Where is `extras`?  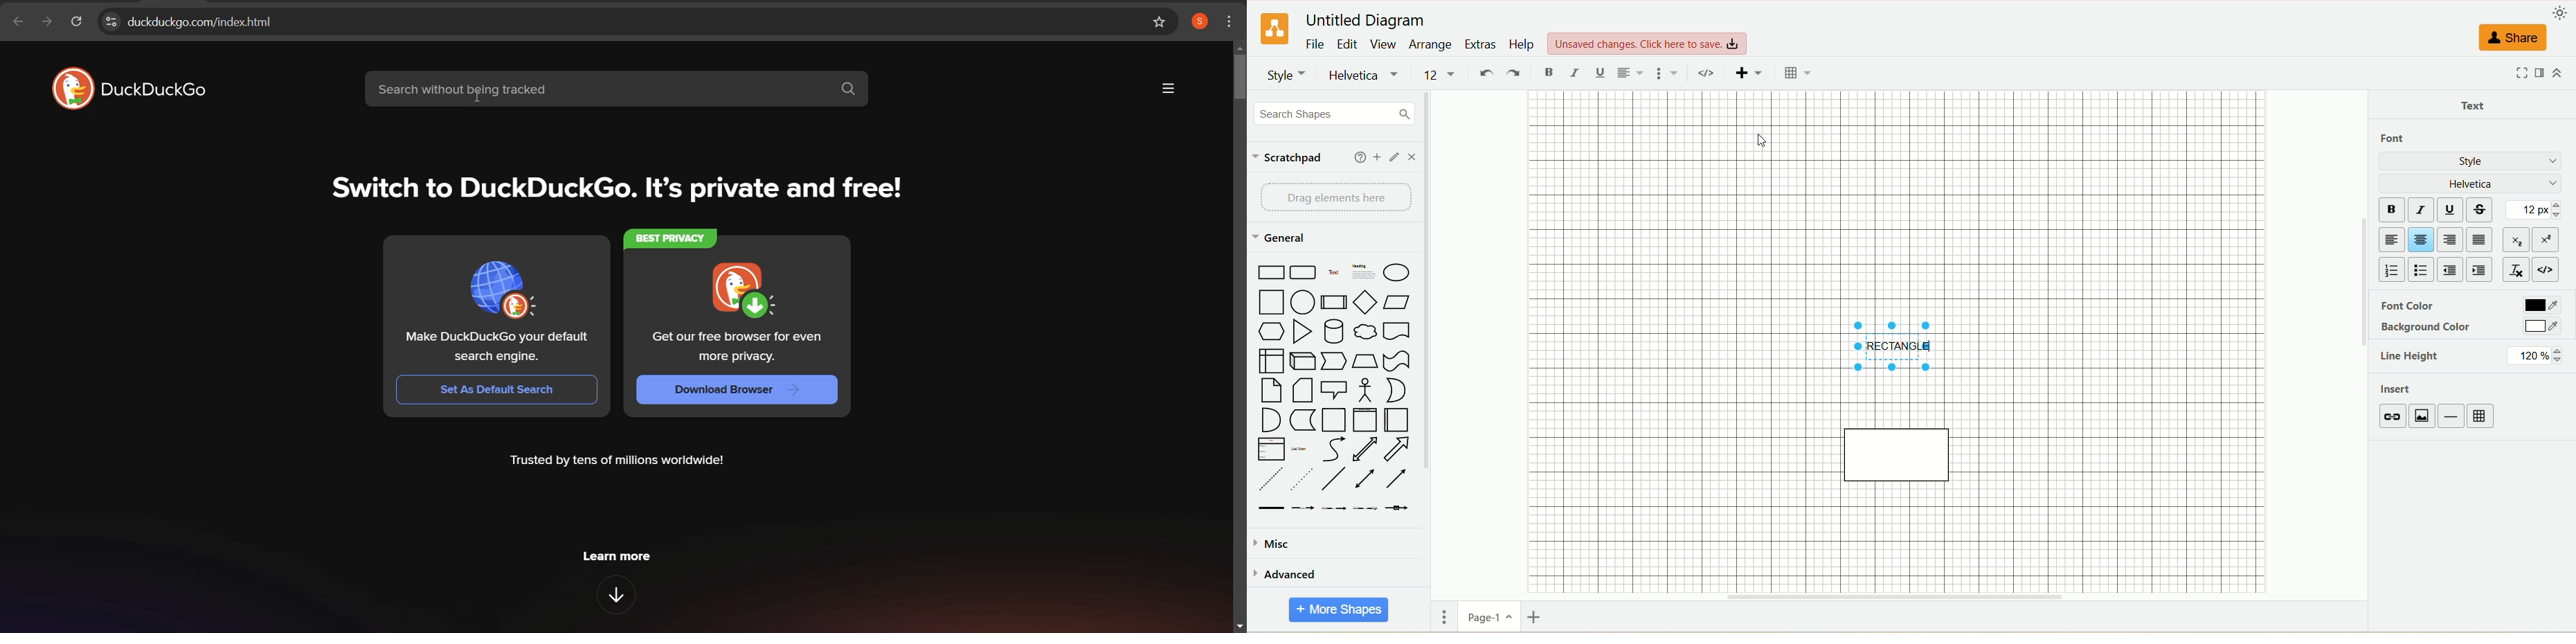 extras is located at coordinates (1480, 43).